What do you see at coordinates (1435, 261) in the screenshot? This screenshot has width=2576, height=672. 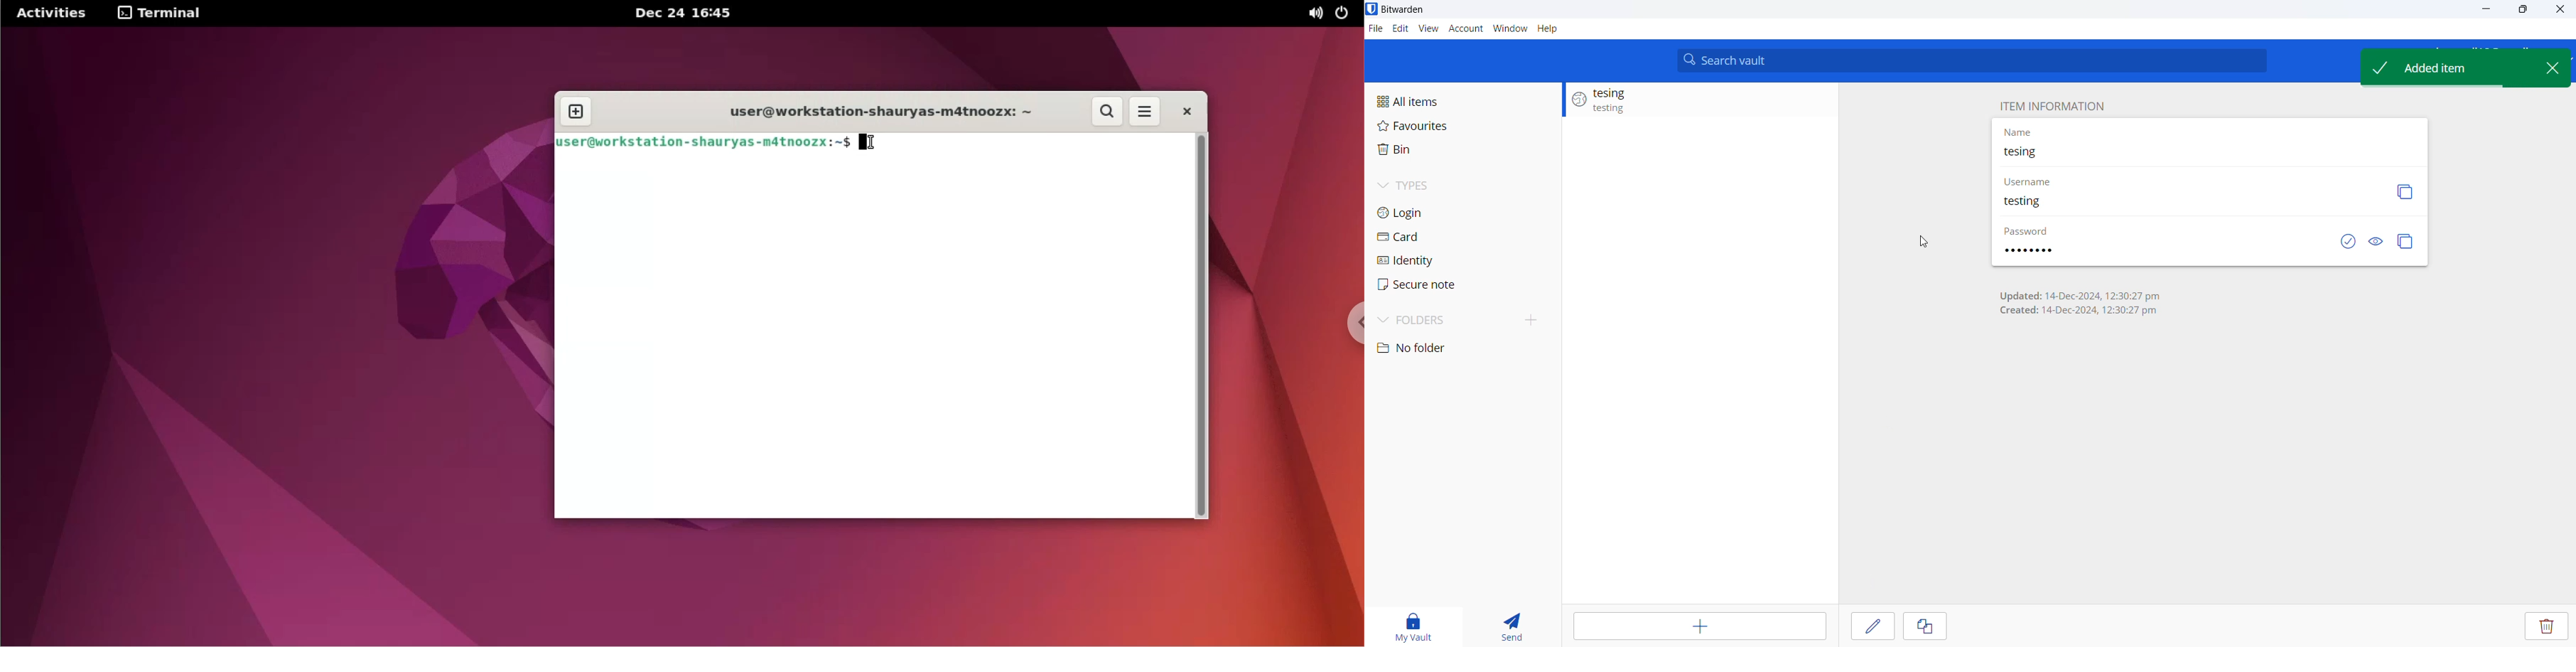 I see `identity` at bounding box center [1435, 261].